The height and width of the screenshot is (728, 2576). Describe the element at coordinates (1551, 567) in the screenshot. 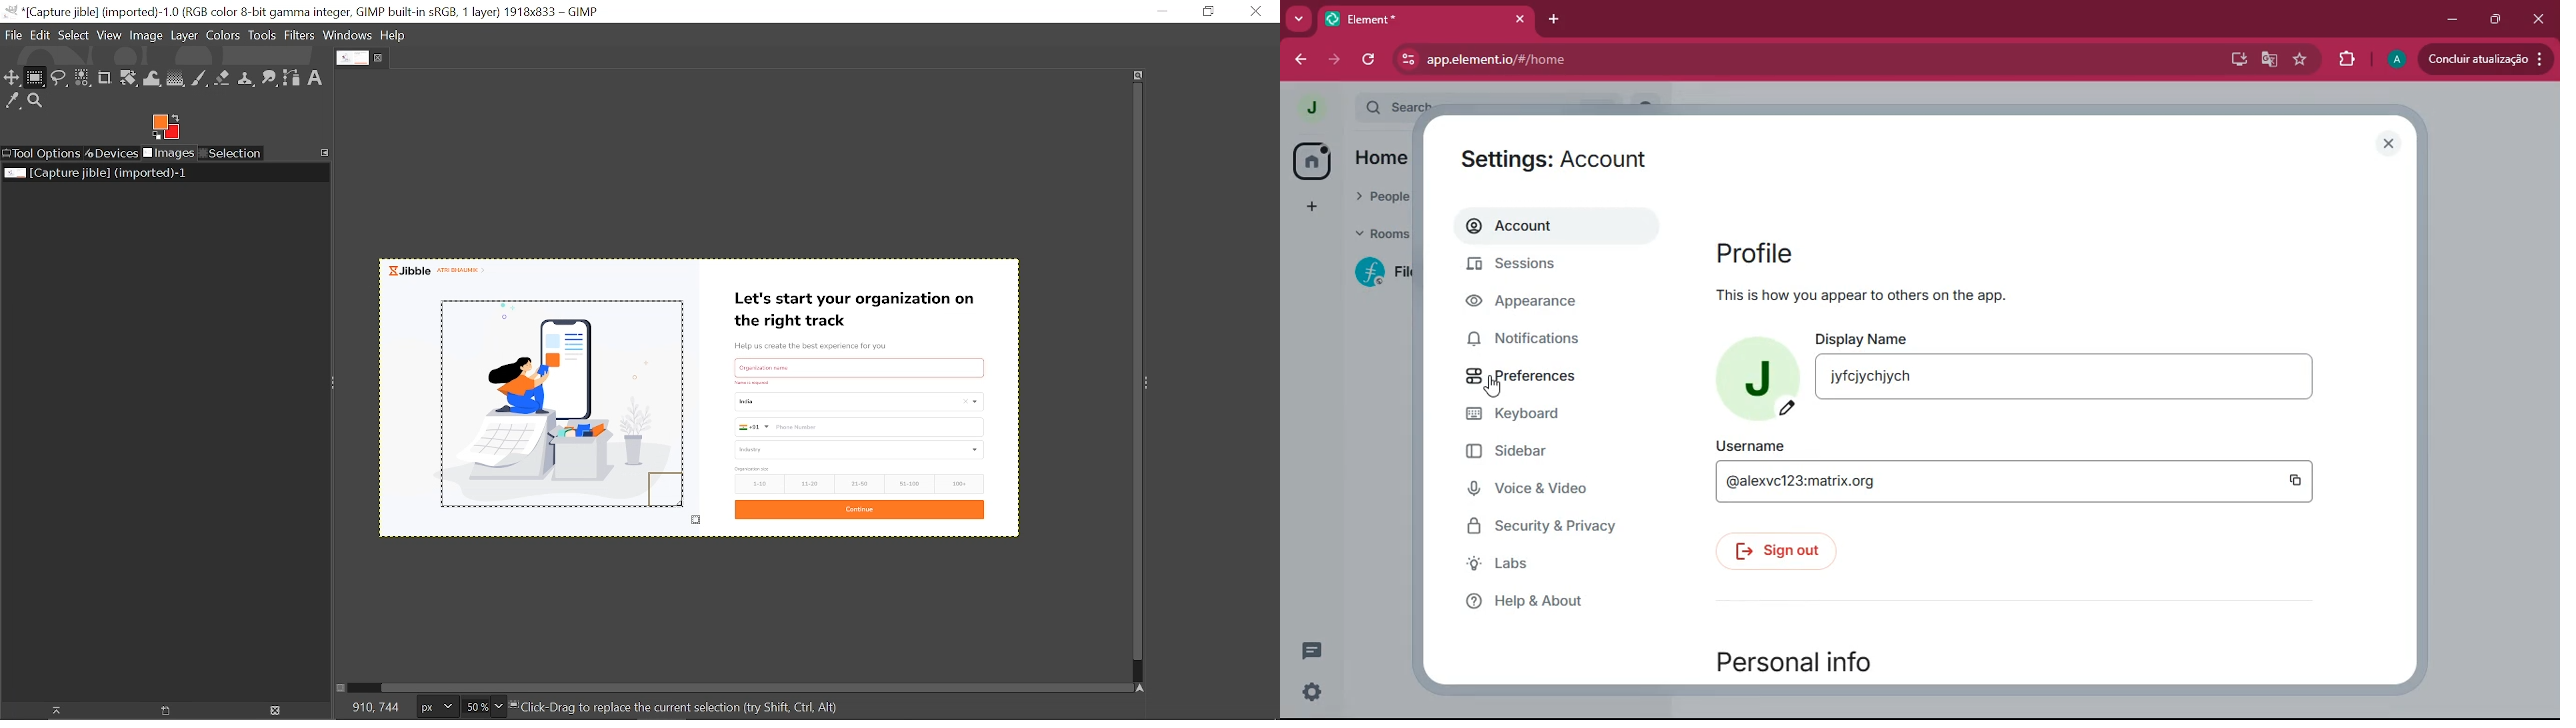

I see `labs` at that location.